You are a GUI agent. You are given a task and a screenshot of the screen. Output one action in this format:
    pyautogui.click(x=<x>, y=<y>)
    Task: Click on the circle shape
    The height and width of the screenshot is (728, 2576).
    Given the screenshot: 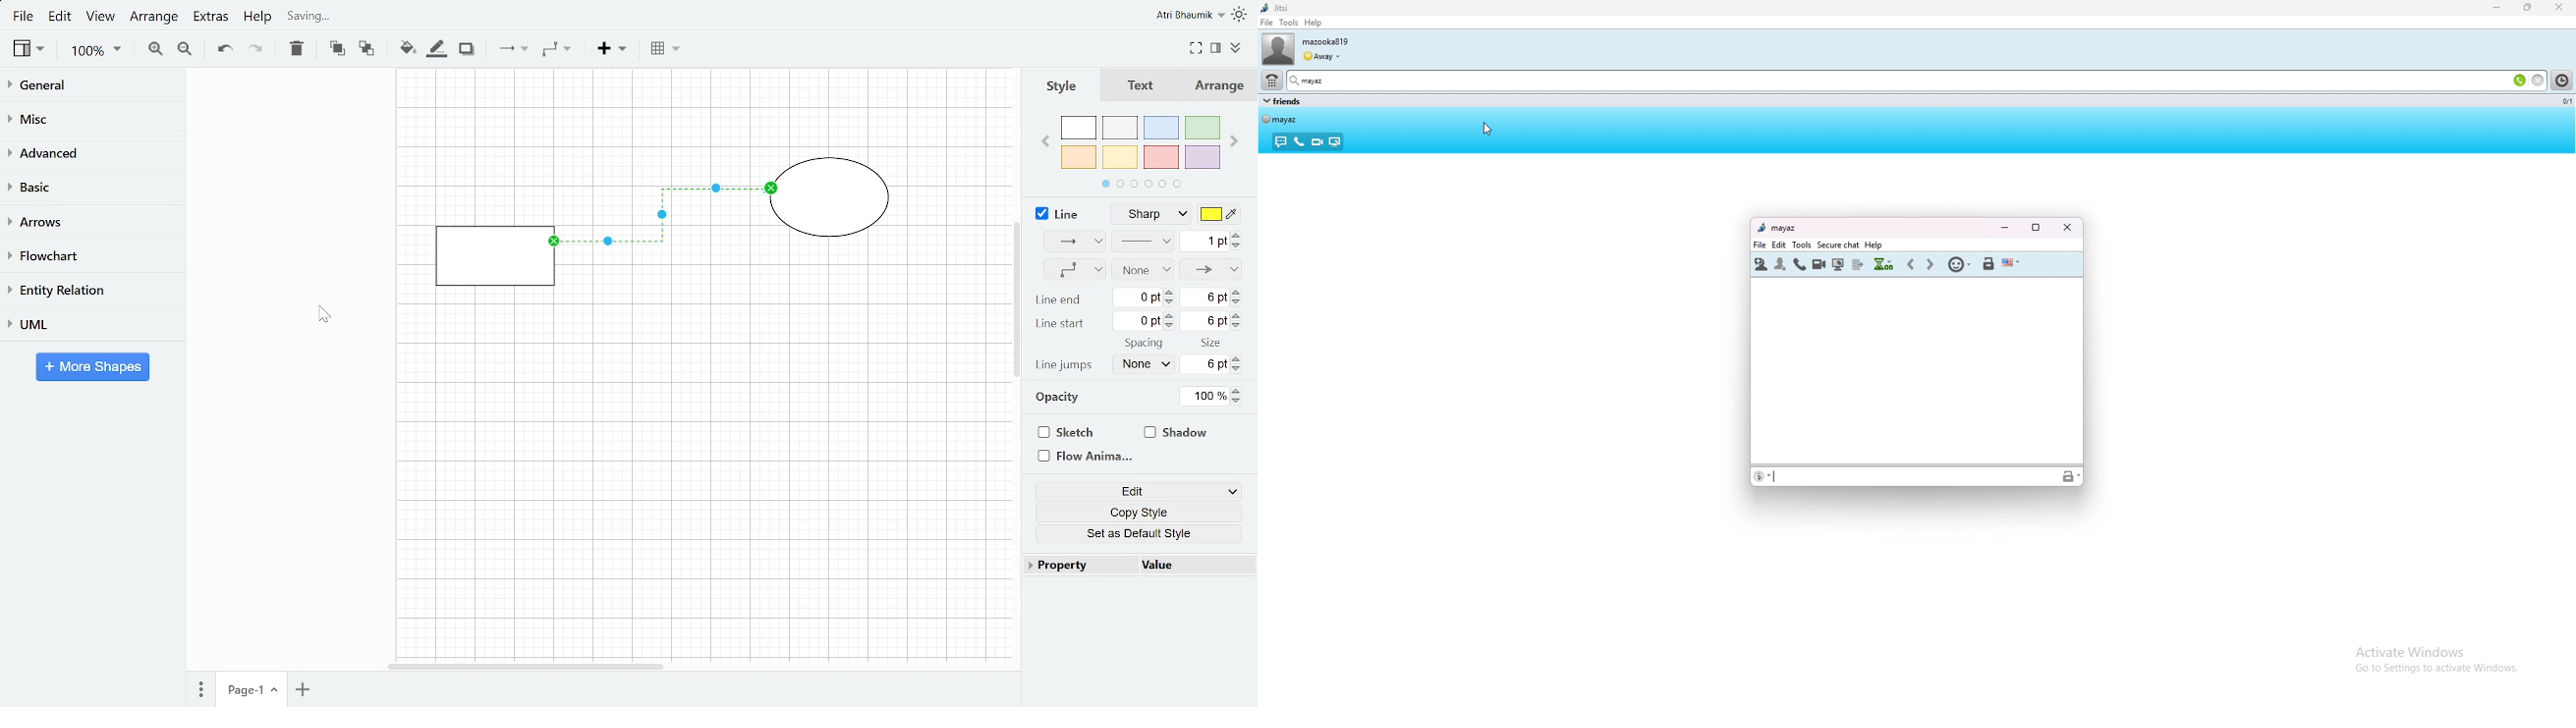 What is the action you would take?
    pyautogui.click(x=833, y=200)
    